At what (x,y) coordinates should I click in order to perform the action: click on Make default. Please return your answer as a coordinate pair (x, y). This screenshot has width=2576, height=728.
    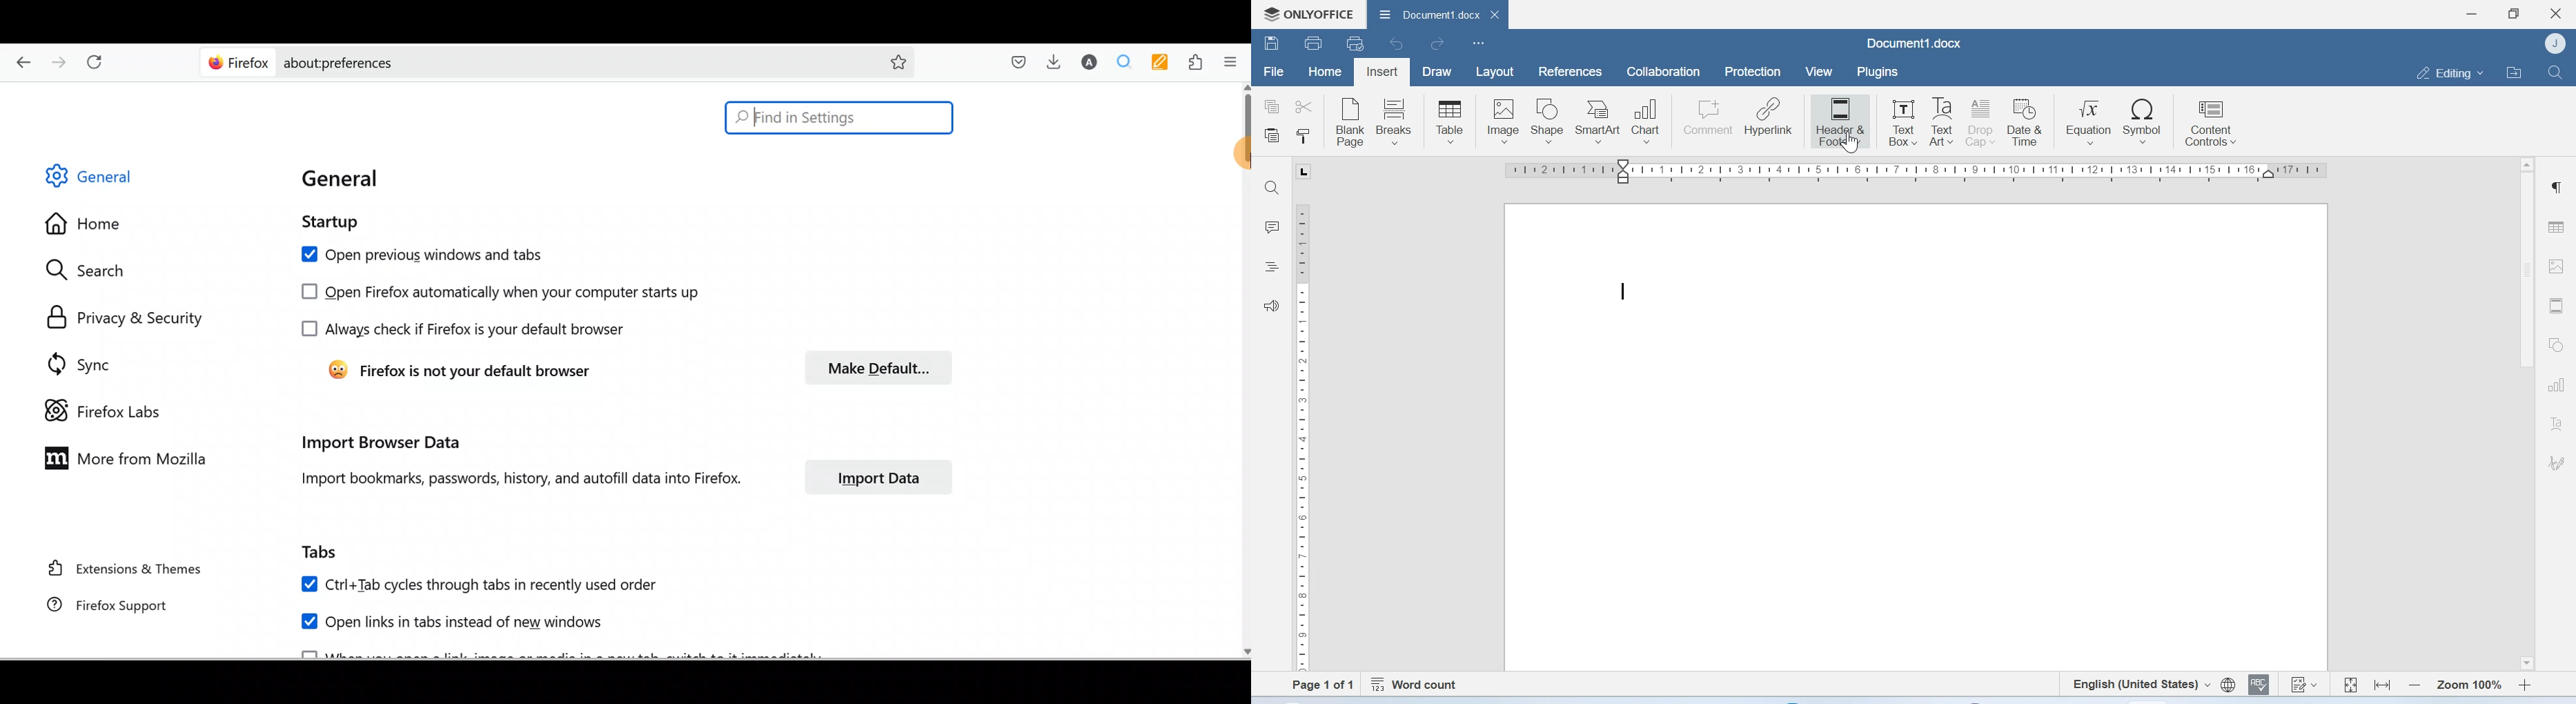
    Looking at the image, I should click on (874, 366).